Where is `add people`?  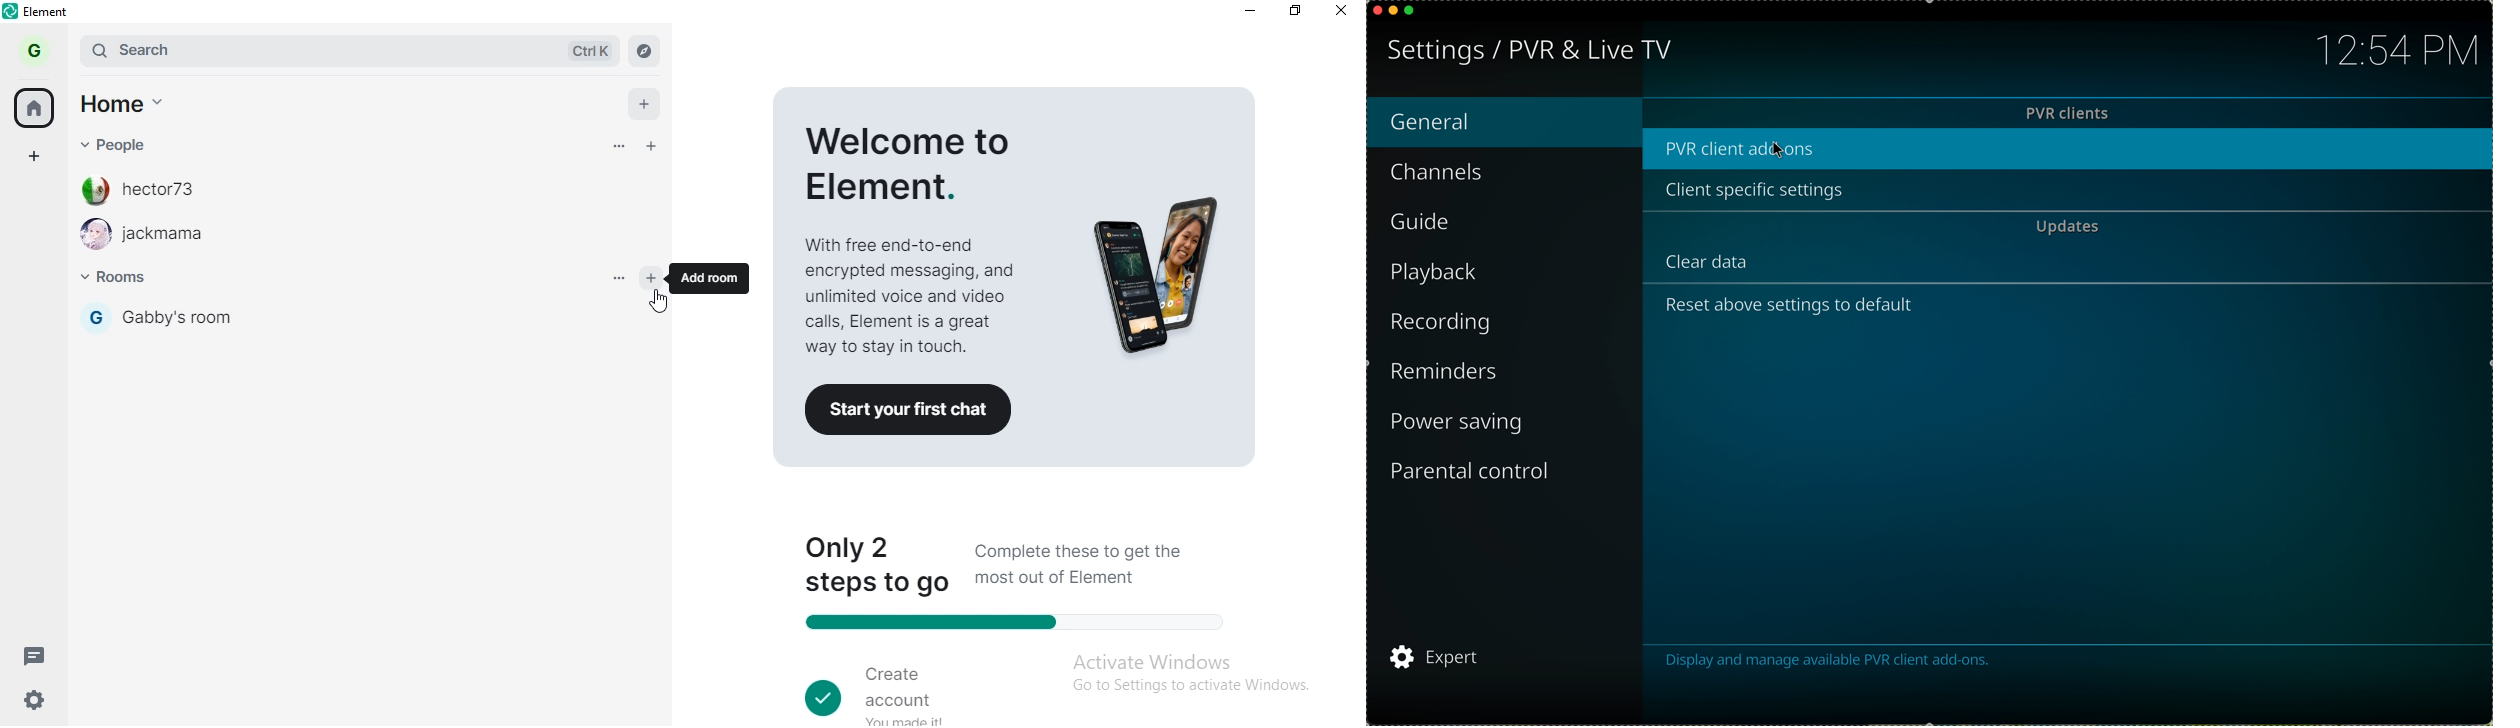 add people is located at coordinates (655, 146).